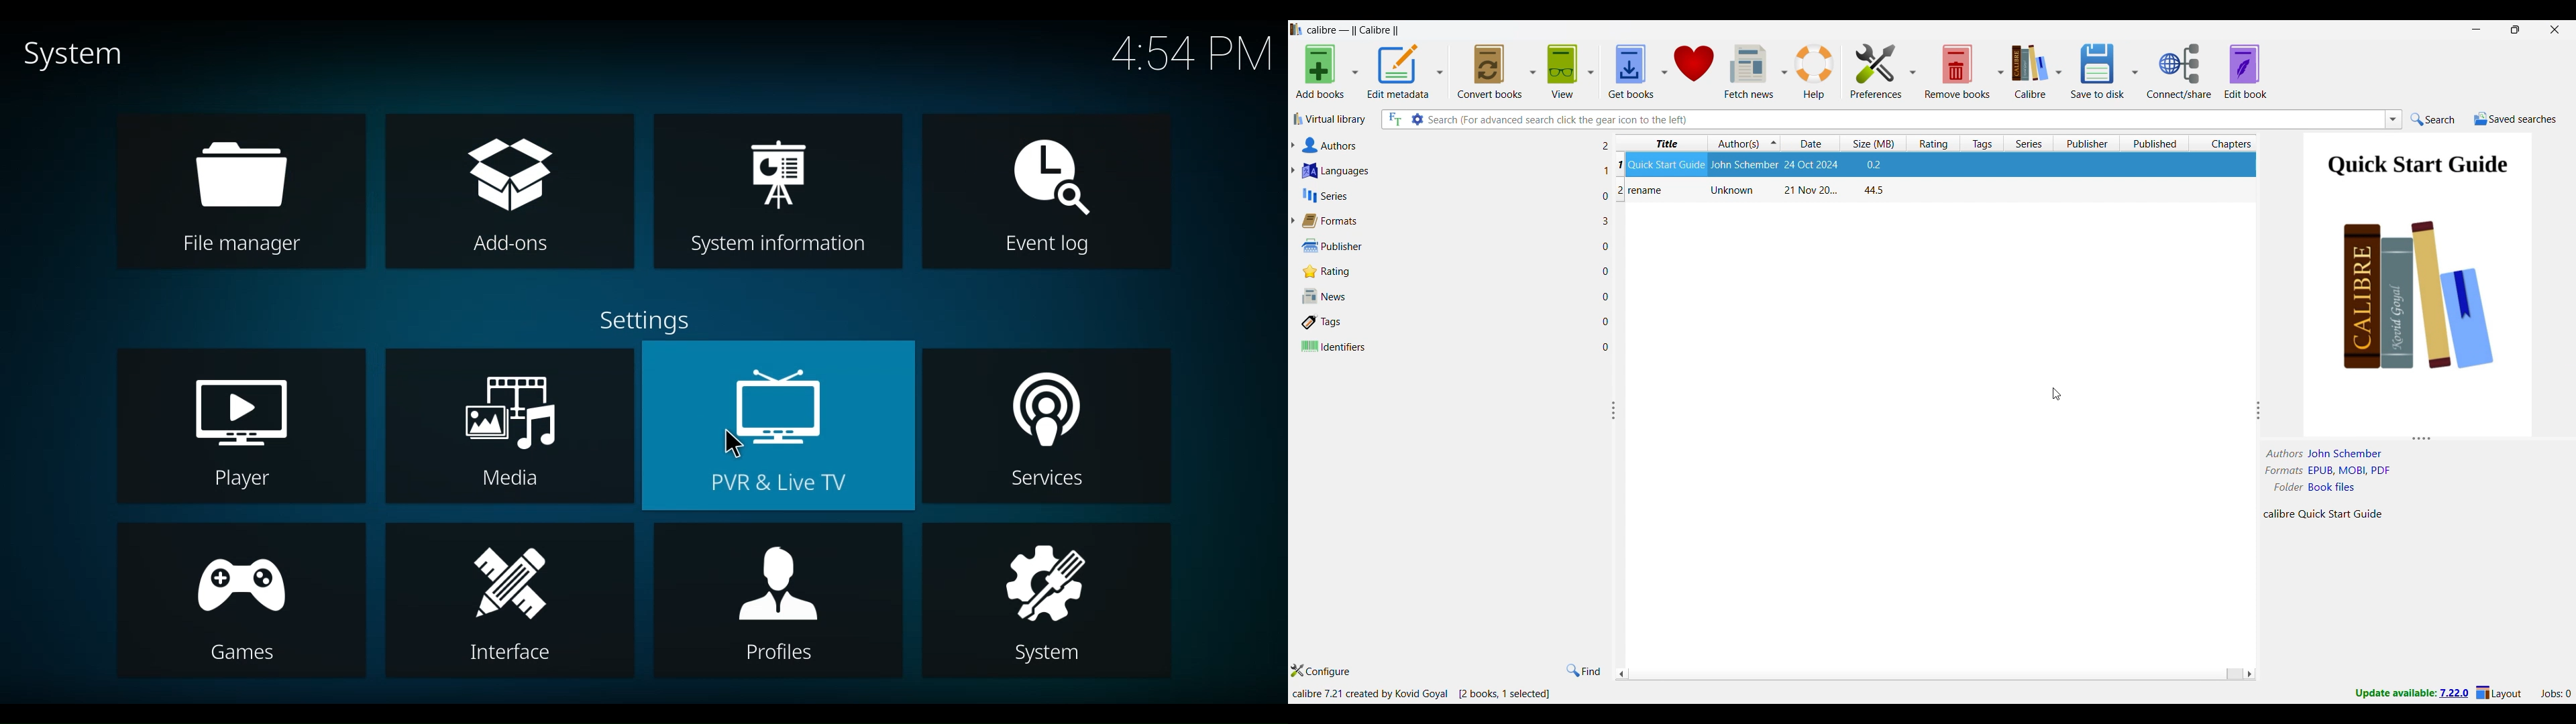 This screenshot has width=2576, height=728. I want to click on Preference options, so click(1882, 70).